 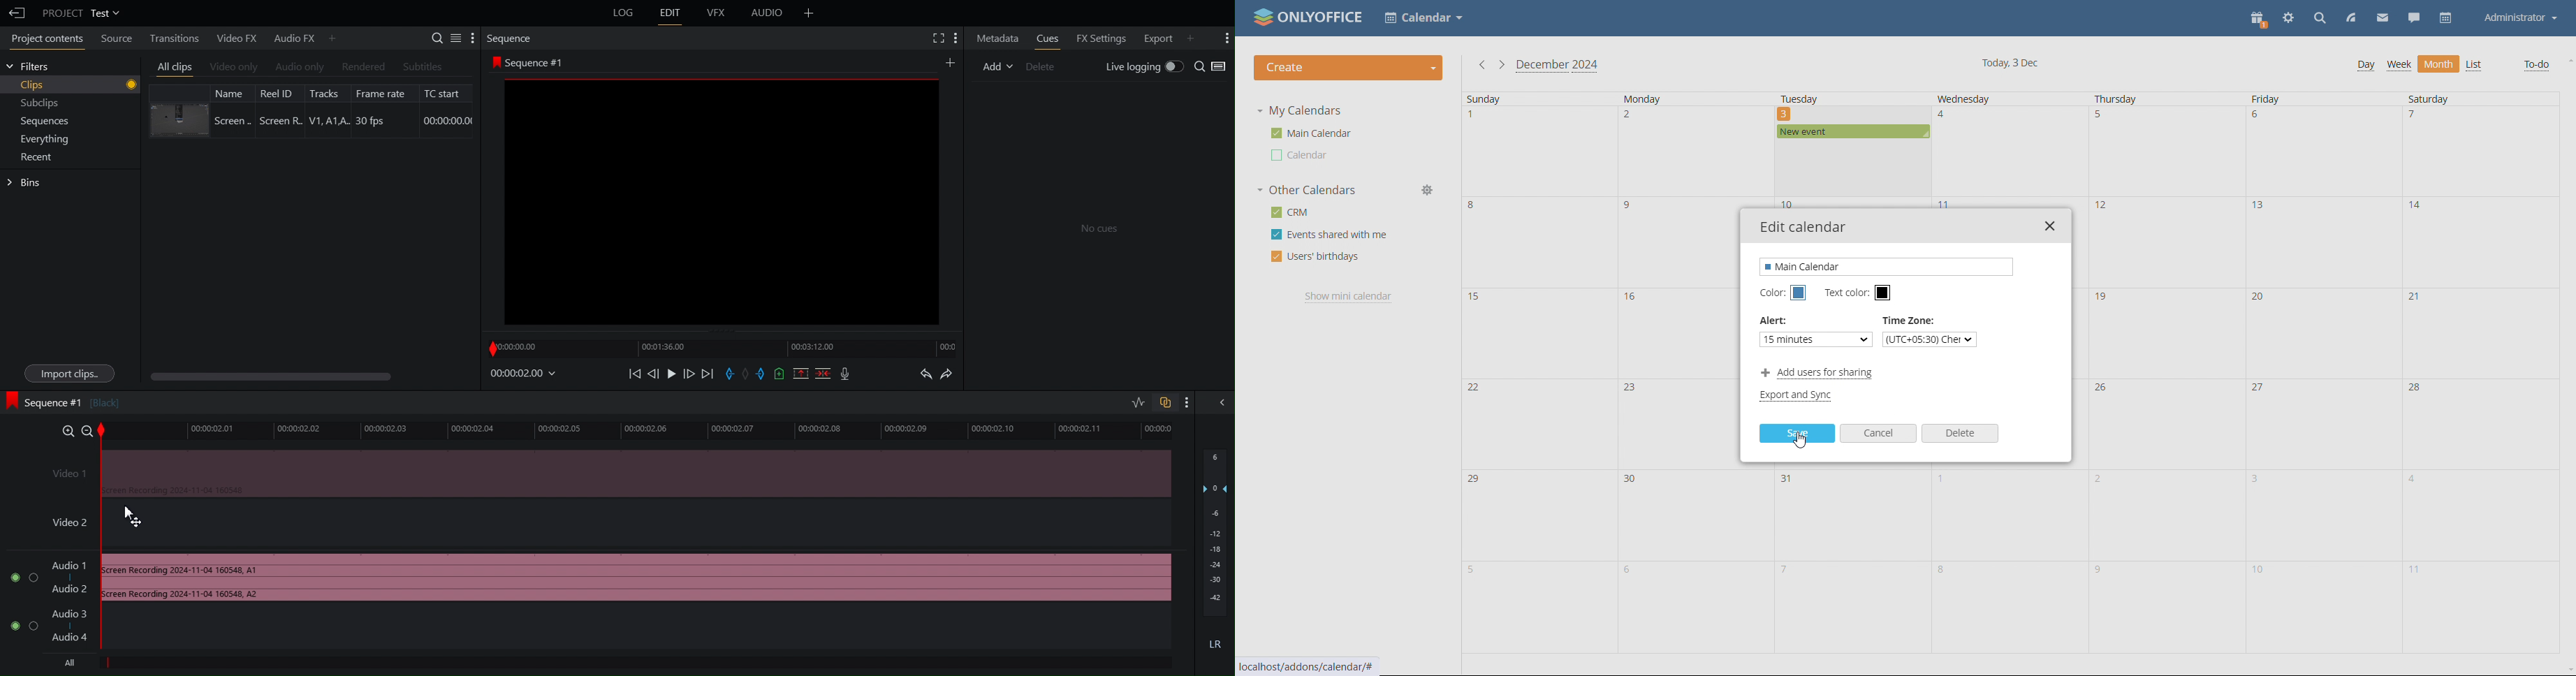 What do you see at coordinates (1850, 607) in the screenshot?
I see `date` at bounding box center [1850, 607].